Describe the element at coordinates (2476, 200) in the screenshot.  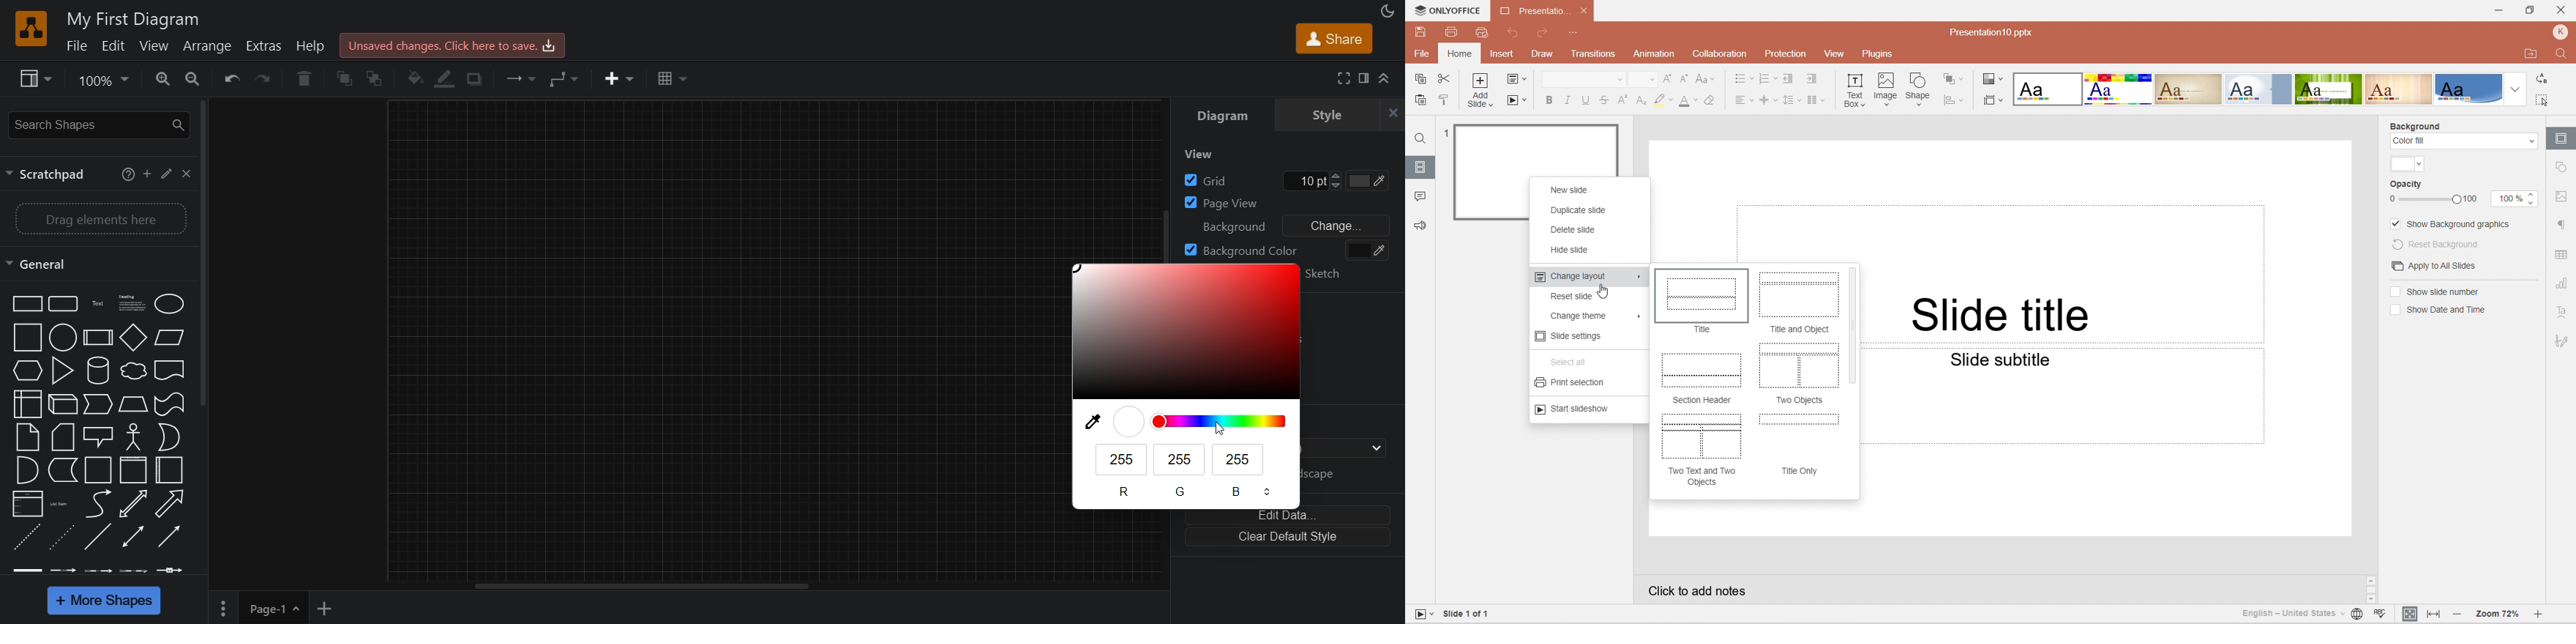
I see `100` at that location.